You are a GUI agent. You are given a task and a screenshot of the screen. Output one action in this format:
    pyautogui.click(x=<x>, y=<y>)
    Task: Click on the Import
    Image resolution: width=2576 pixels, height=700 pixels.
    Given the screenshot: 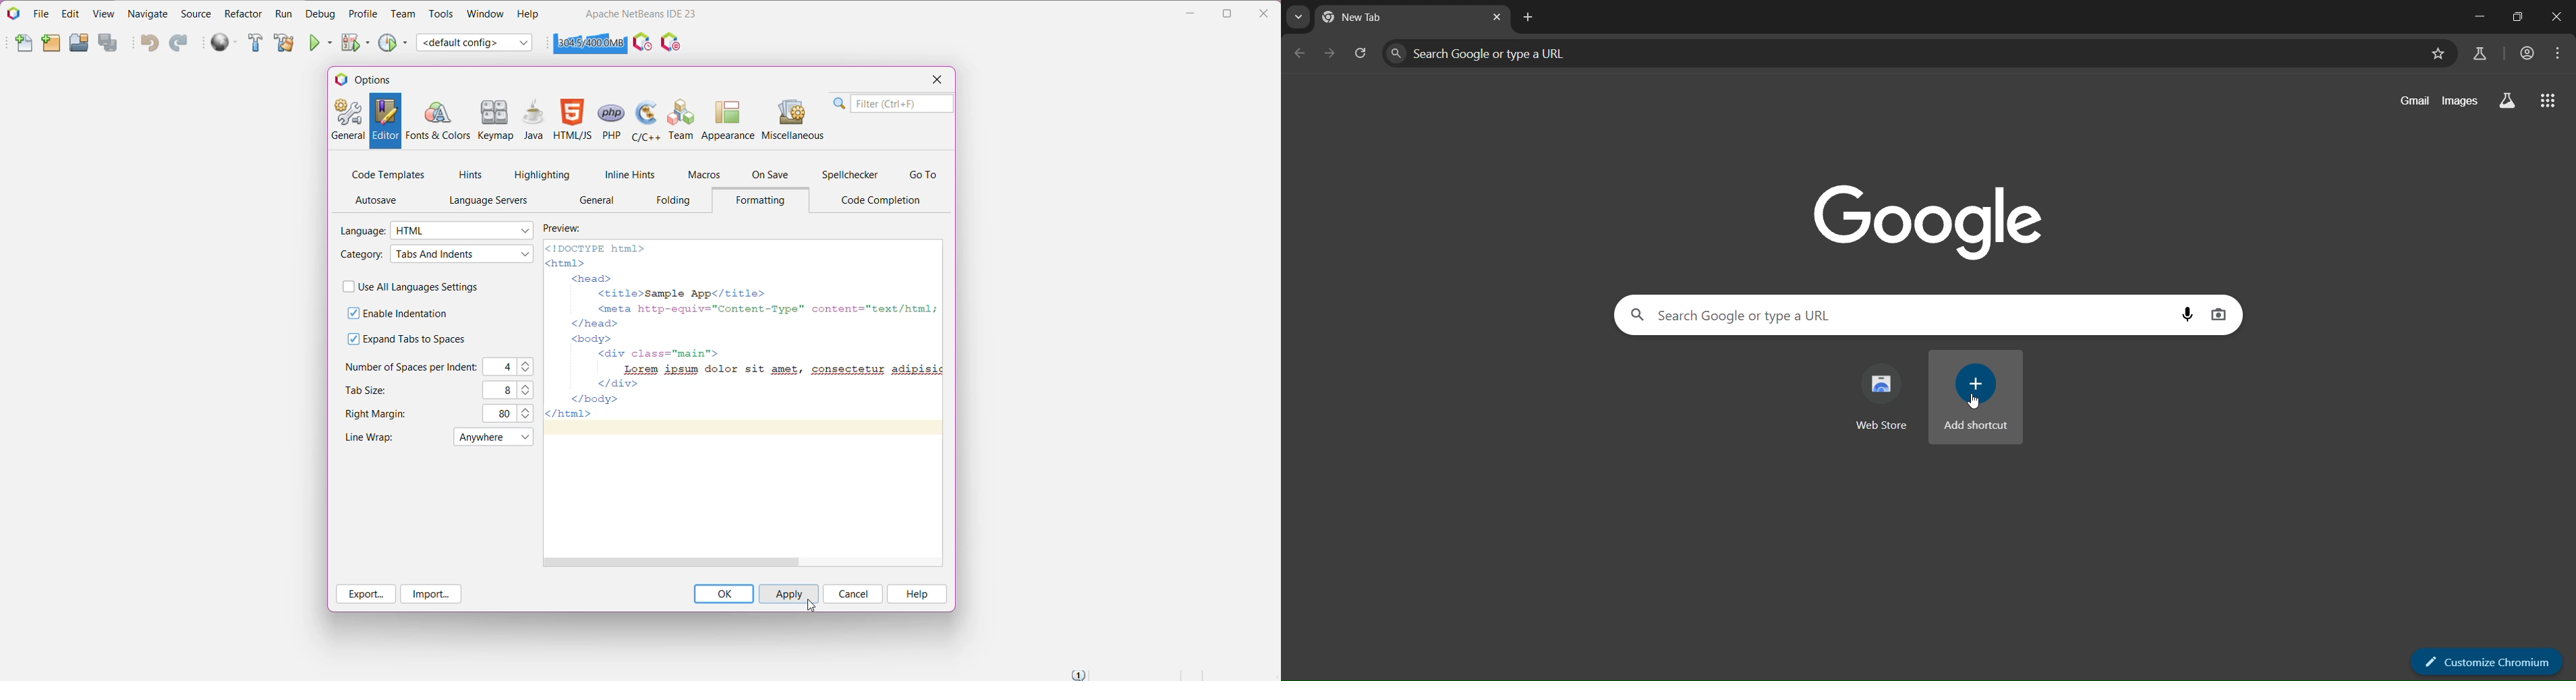 What is the action you would take?
    pyautogui.click(x=431, y=595)
    